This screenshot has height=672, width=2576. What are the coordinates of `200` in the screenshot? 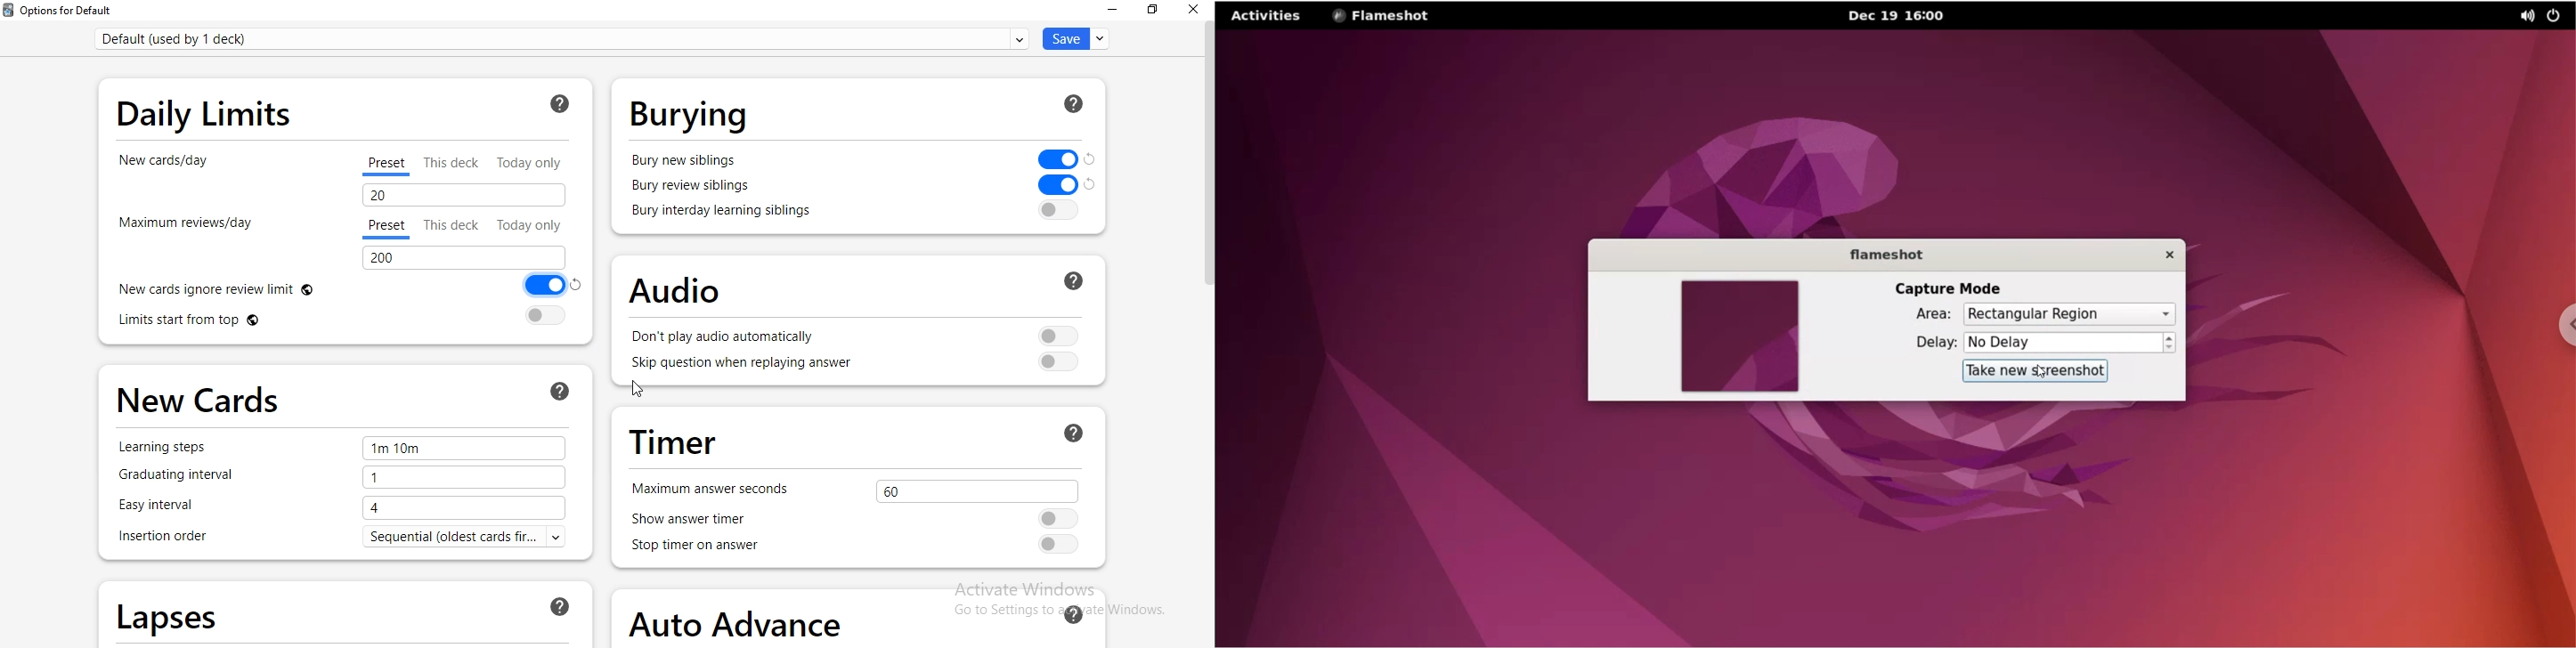 It's located at (462, 259).